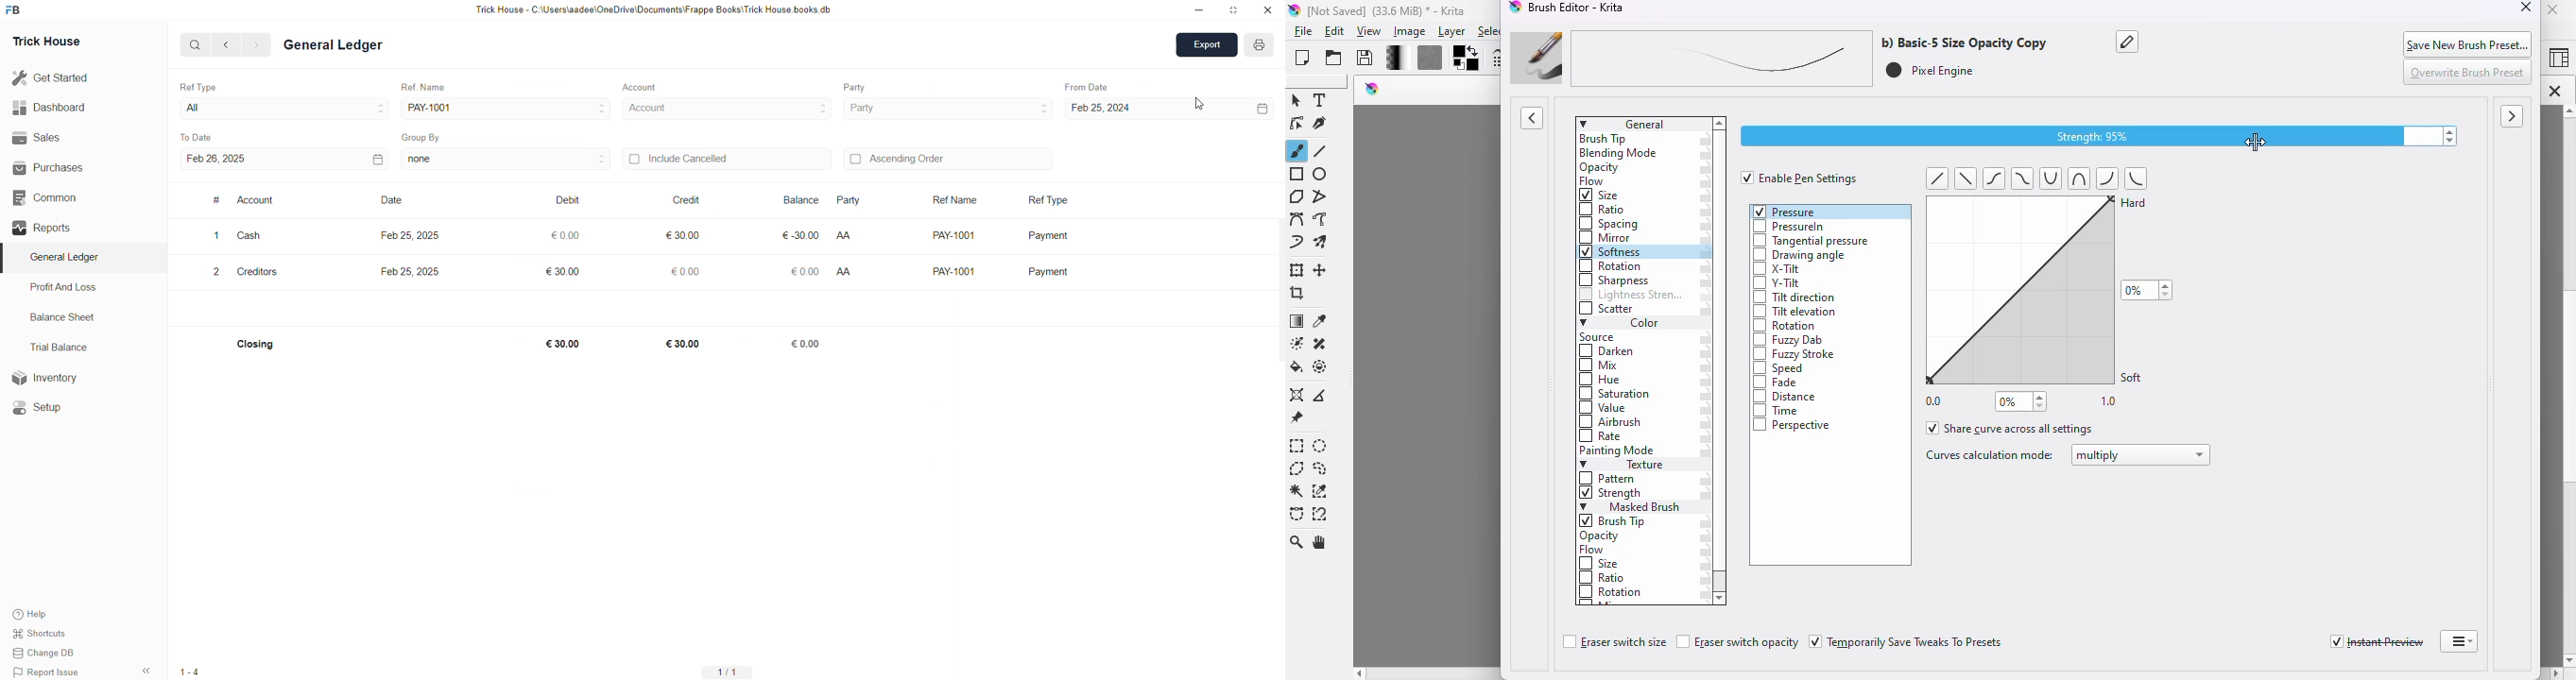 Image resolution: width=2576 pixels, height=700 pixels. What do you see at coordinates (849, 269) in the screenshot?
I see `AA` at bounding box center [849, 269].